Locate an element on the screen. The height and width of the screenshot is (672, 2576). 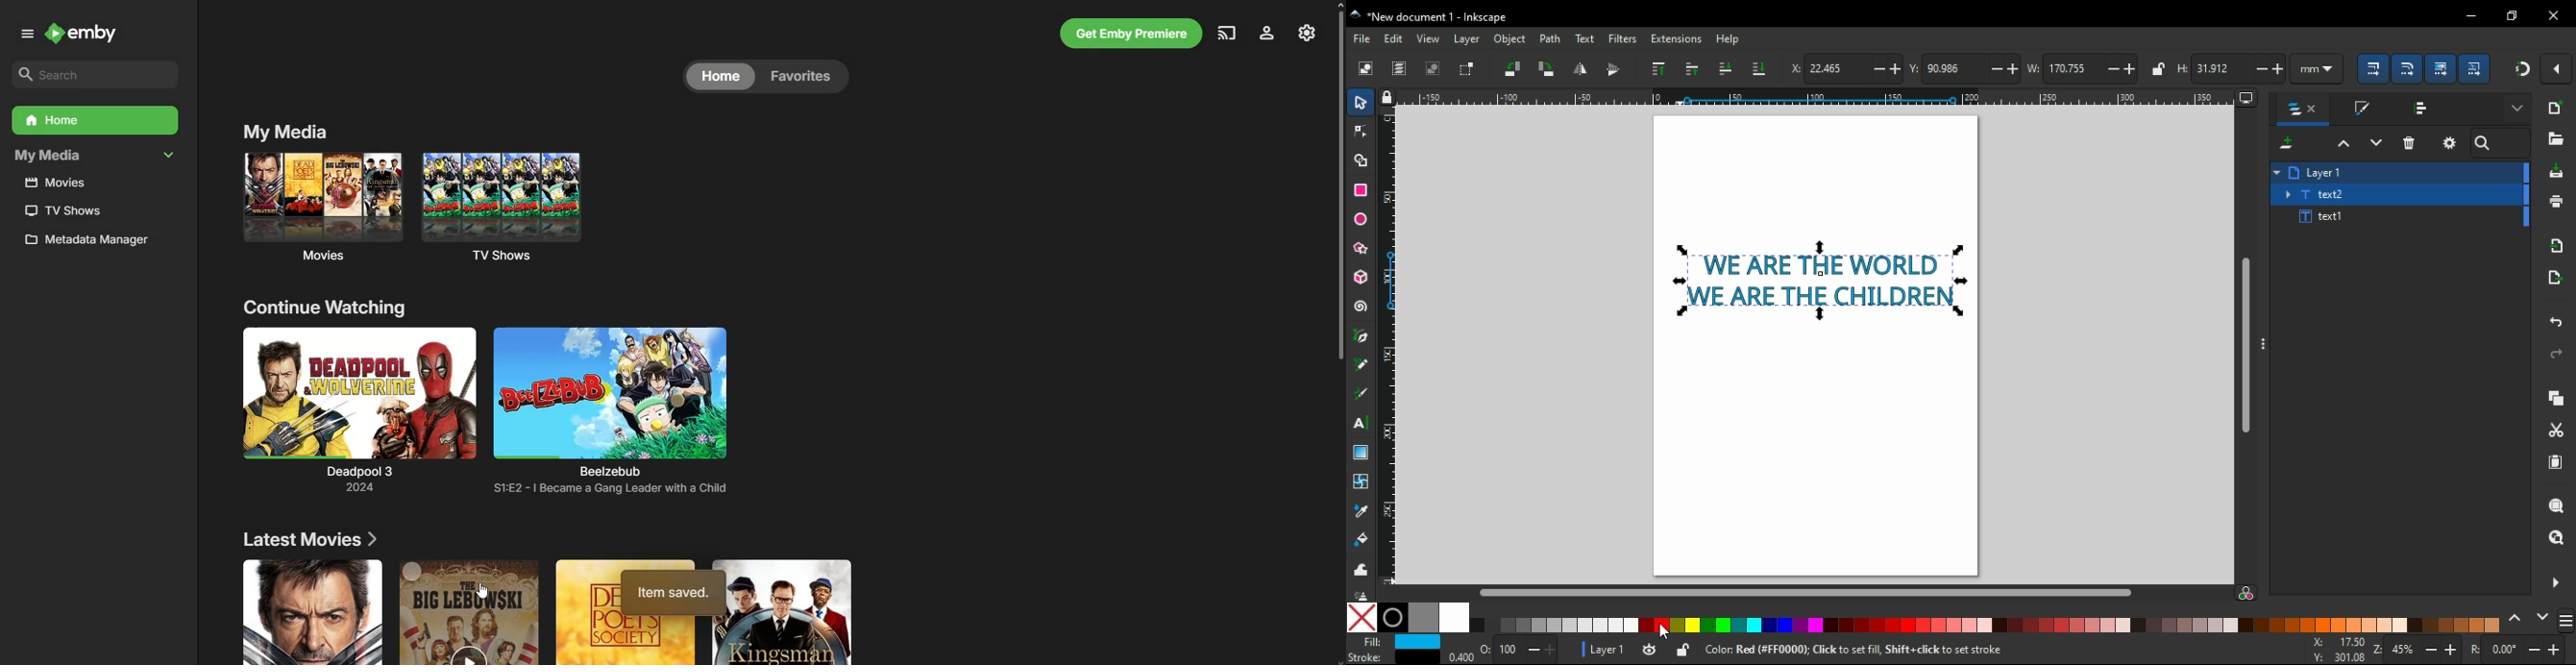
filters is located at coordinates (1624, 39).